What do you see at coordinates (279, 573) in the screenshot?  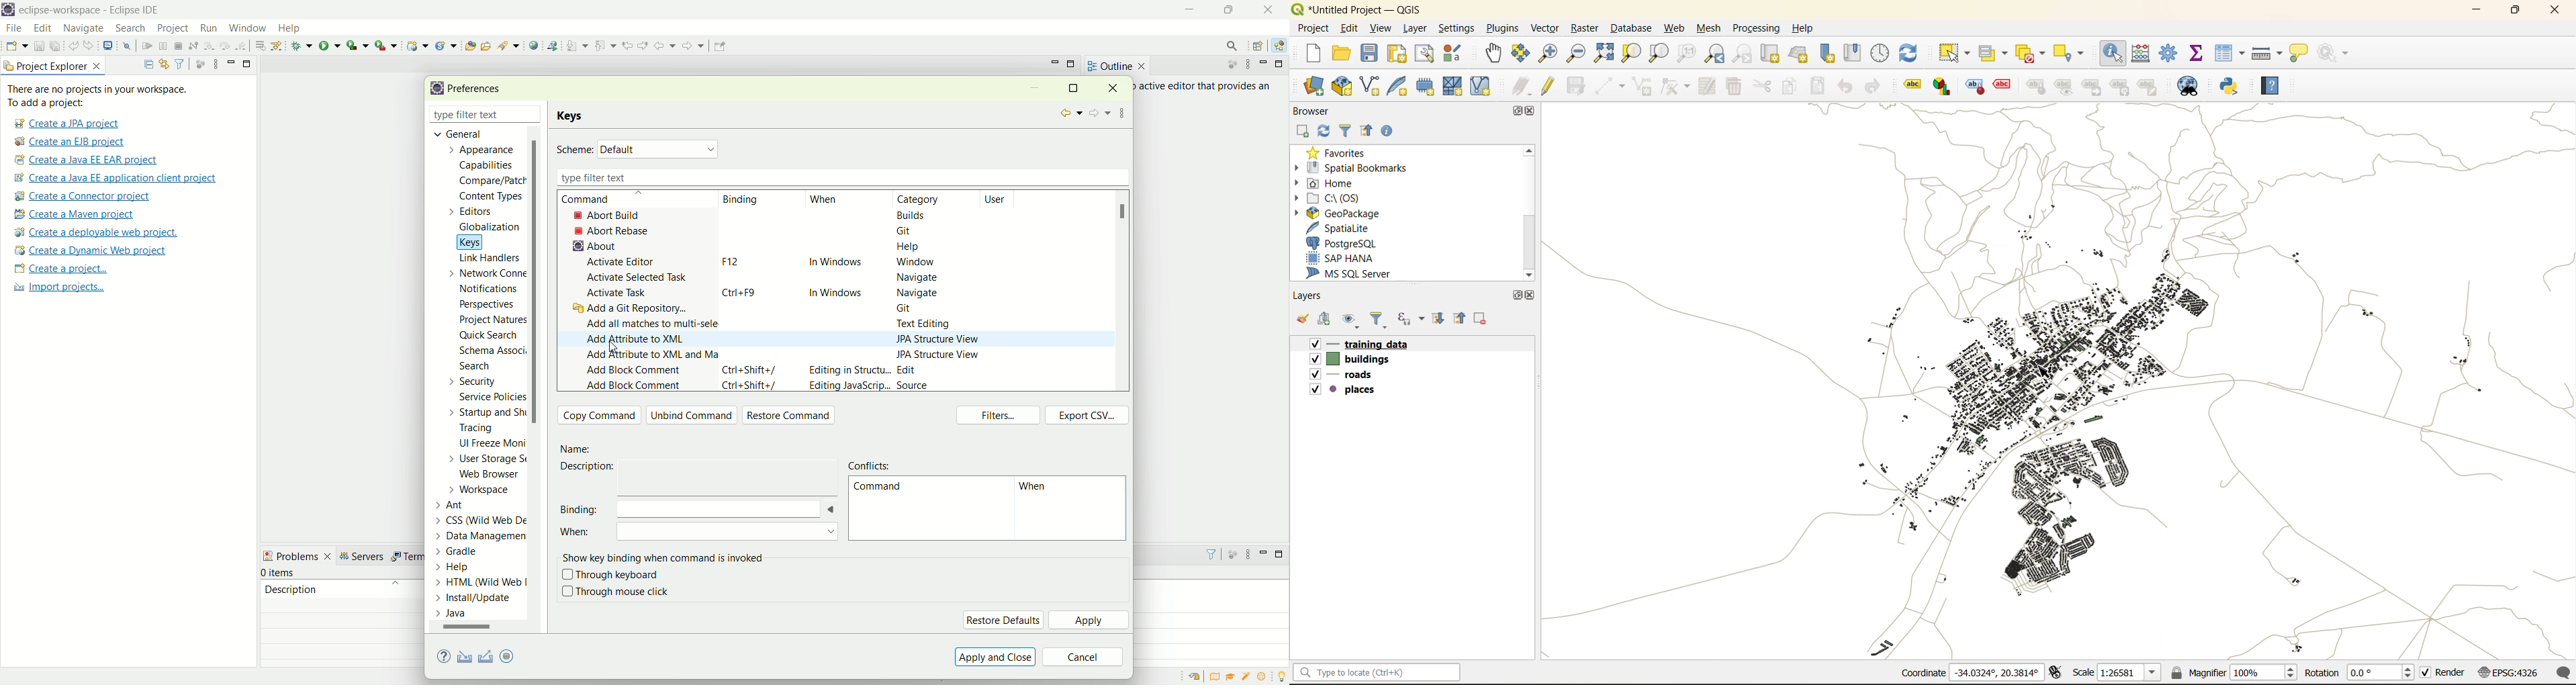 I see `items` at bounding box center [279, 573].